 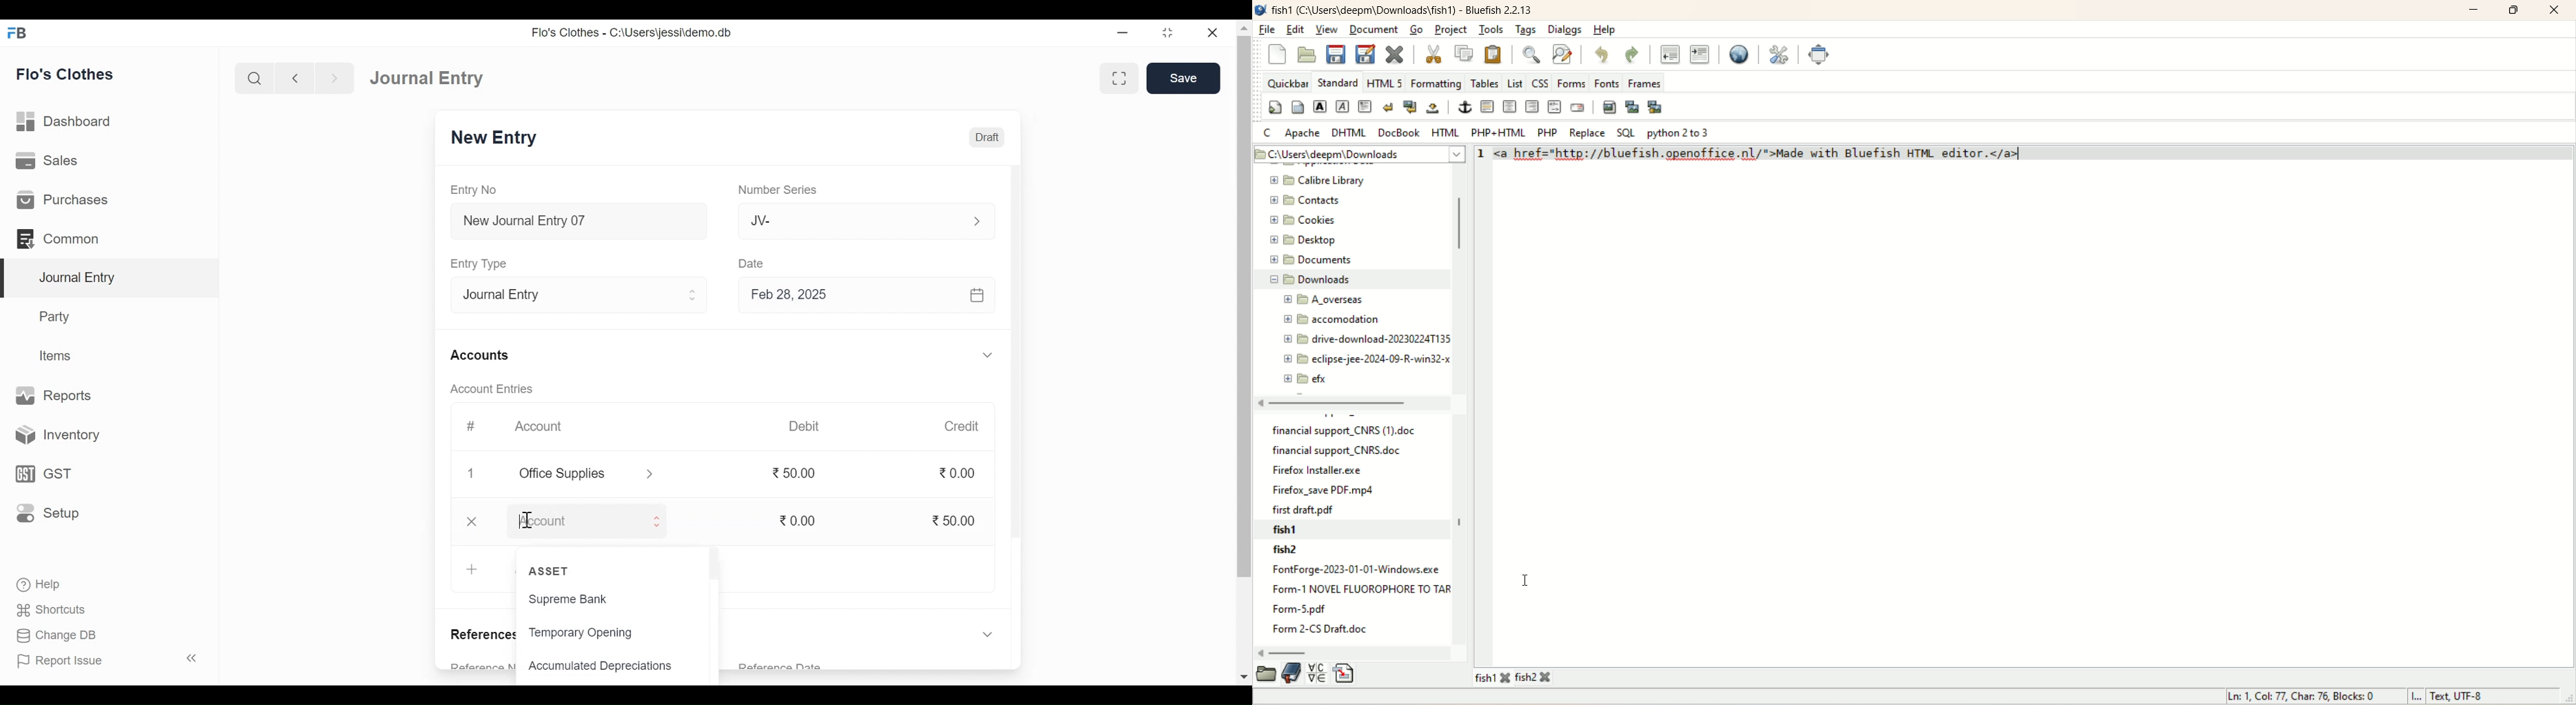 I want to click on New Journal Entry 07, so click(x=576, y=221).